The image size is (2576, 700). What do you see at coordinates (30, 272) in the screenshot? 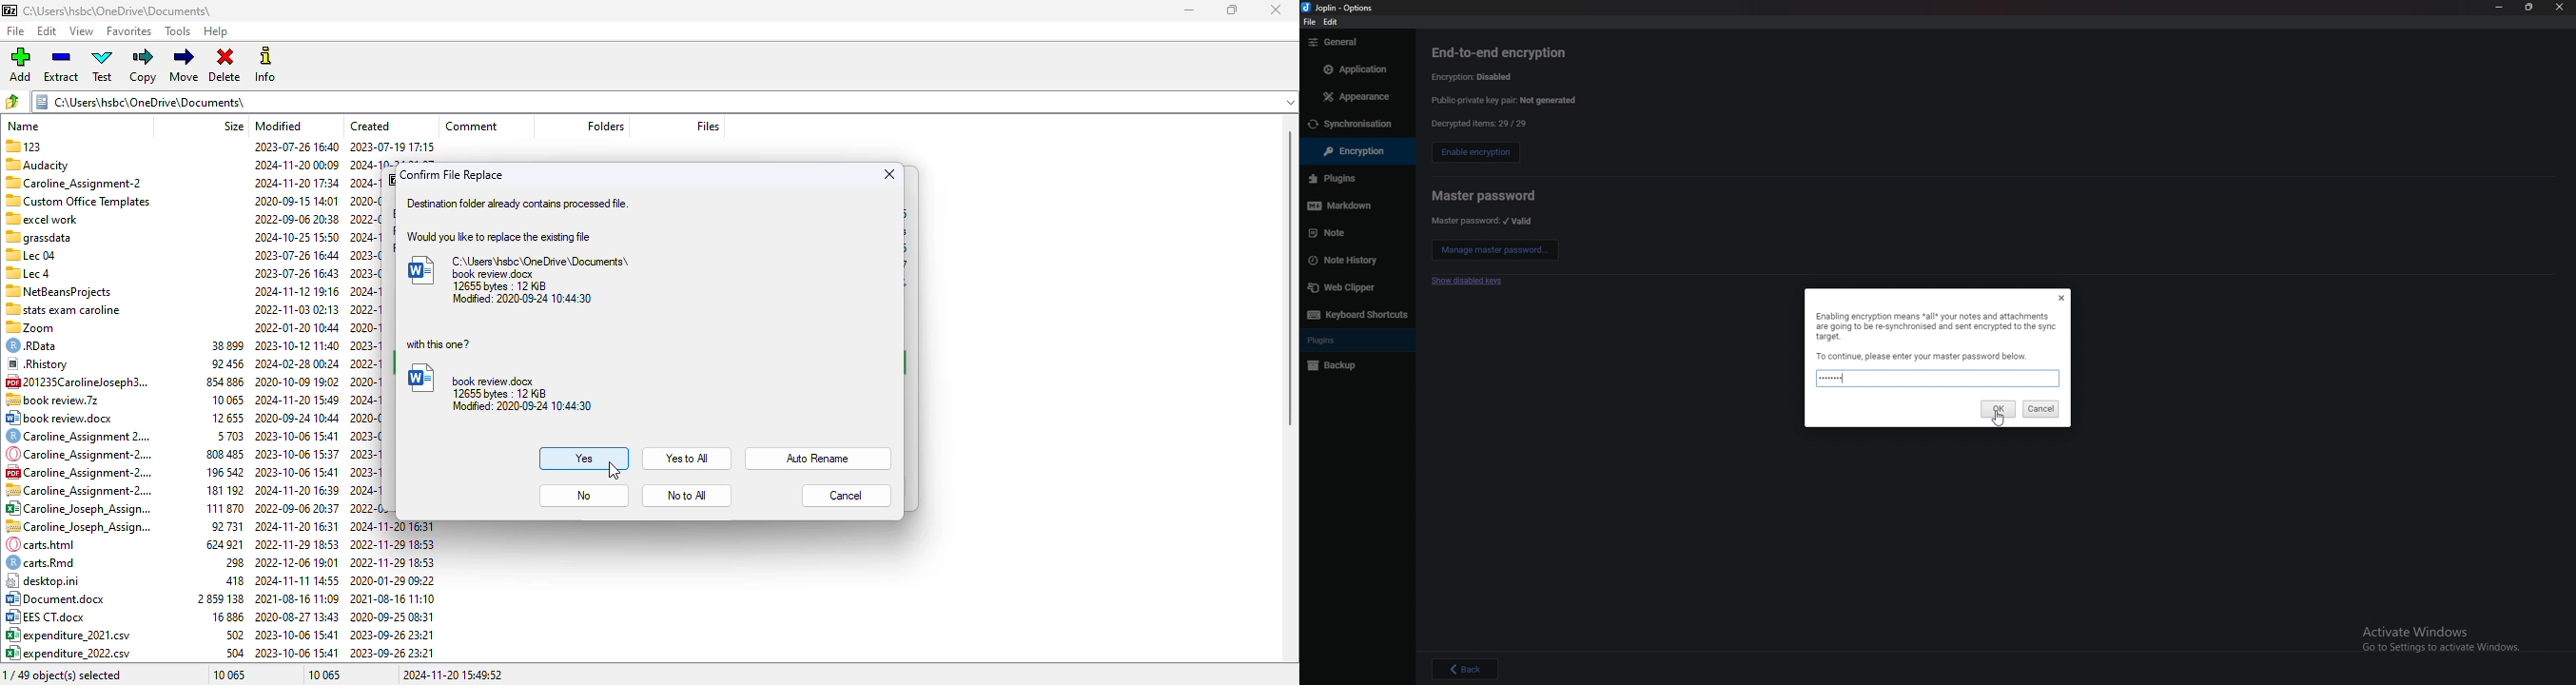
I see `Lec 4` at bounding box center [30, 272].